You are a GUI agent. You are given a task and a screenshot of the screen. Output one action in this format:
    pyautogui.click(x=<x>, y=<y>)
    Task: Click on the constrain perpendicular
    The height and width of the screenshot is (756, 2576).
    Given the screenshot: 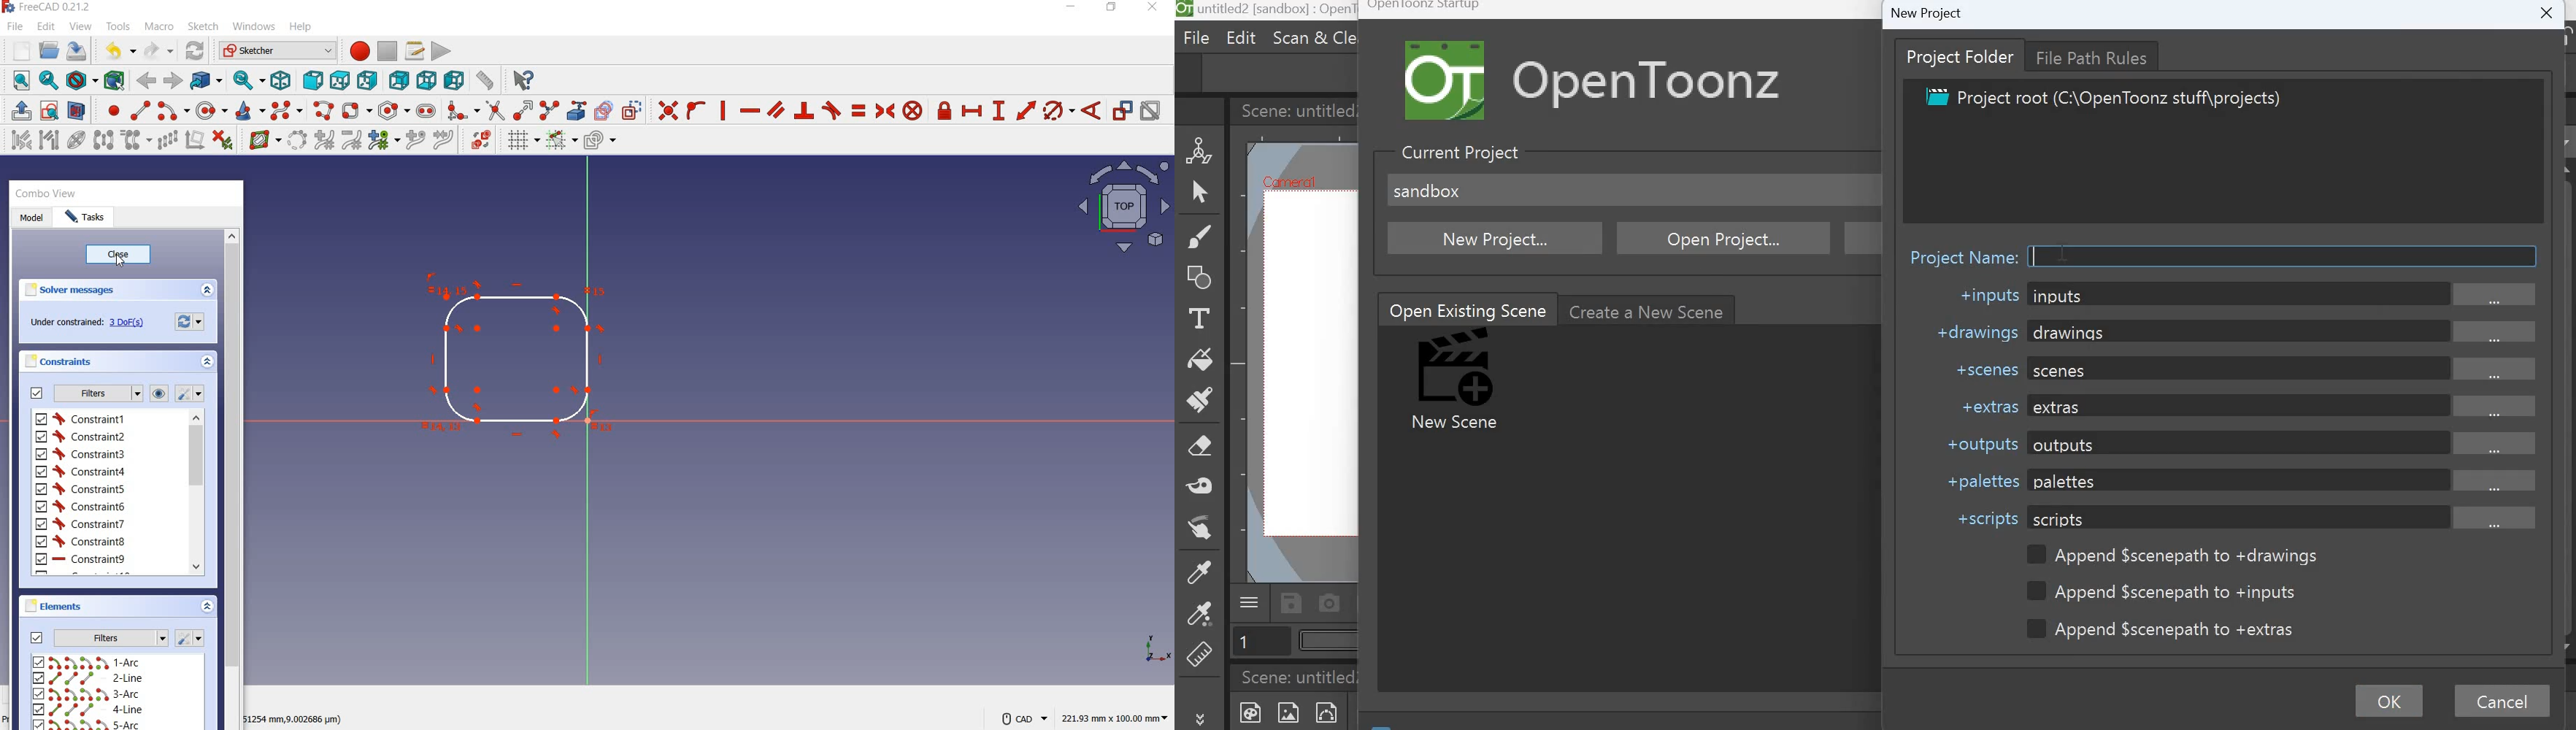 What is the action you would take?
    pyautogui.click(x=803, y=112)
    